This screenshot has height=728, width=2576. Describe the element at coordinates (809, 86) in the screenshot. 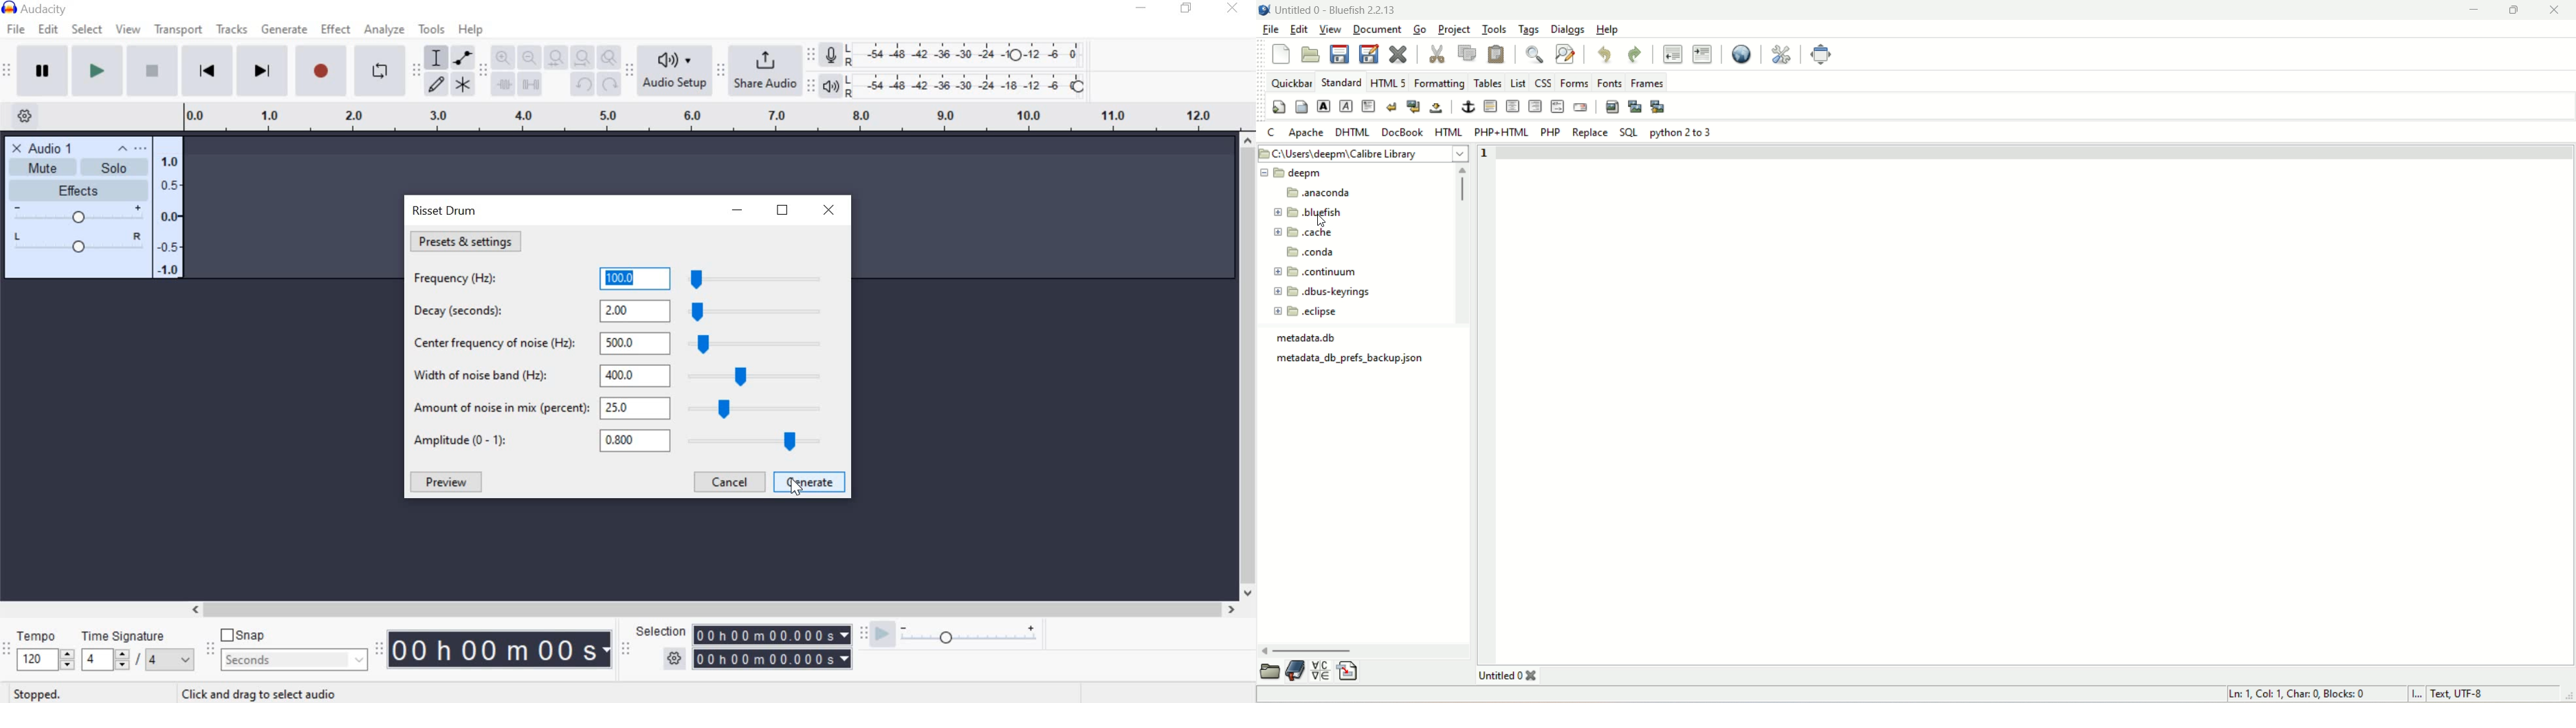

I see `Playback meter toolbar` at that location.